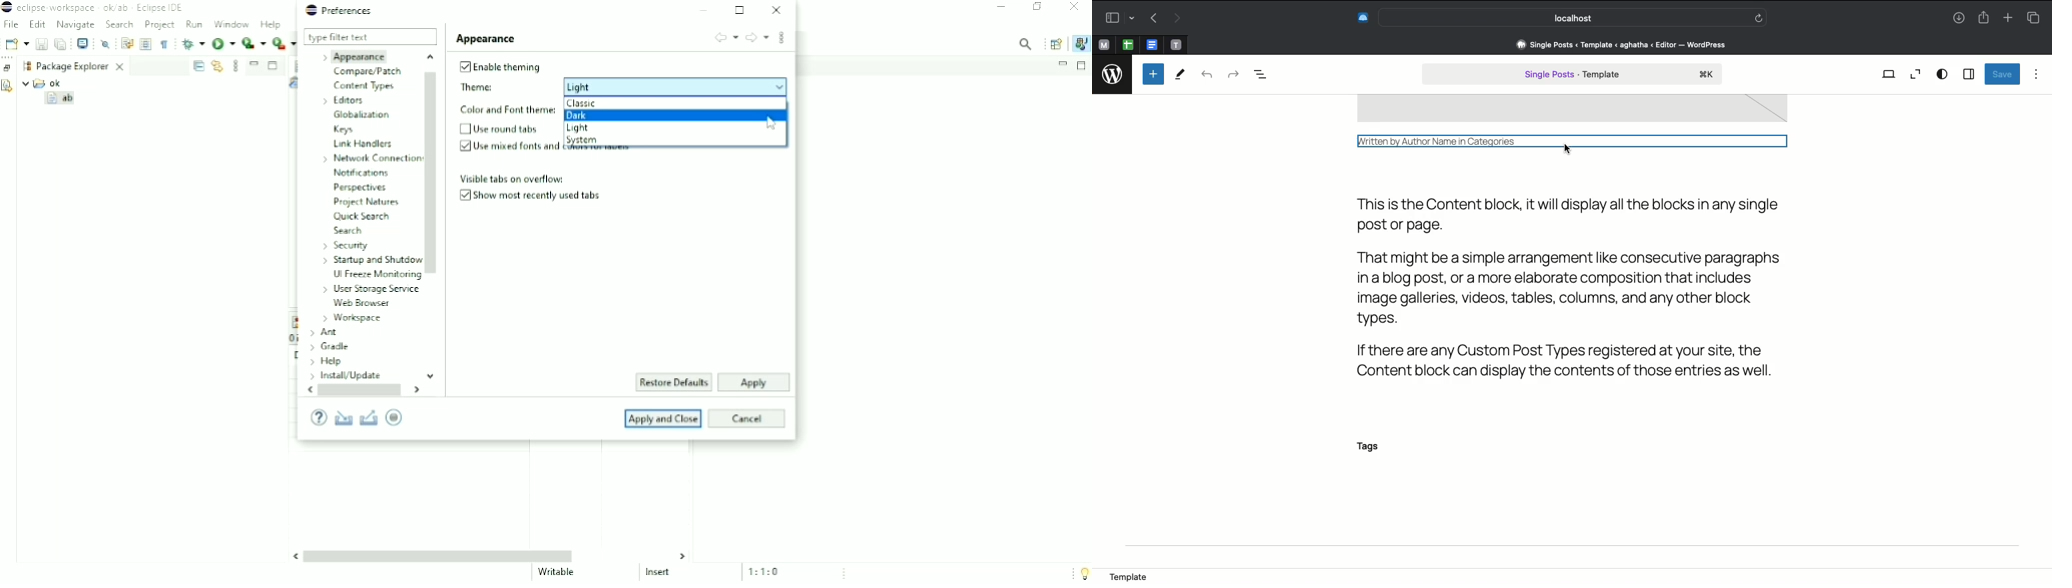  What do you see at coordinates (370, 37) in the screenshot?
I see `type filter text` at bounding box center [370, 37].